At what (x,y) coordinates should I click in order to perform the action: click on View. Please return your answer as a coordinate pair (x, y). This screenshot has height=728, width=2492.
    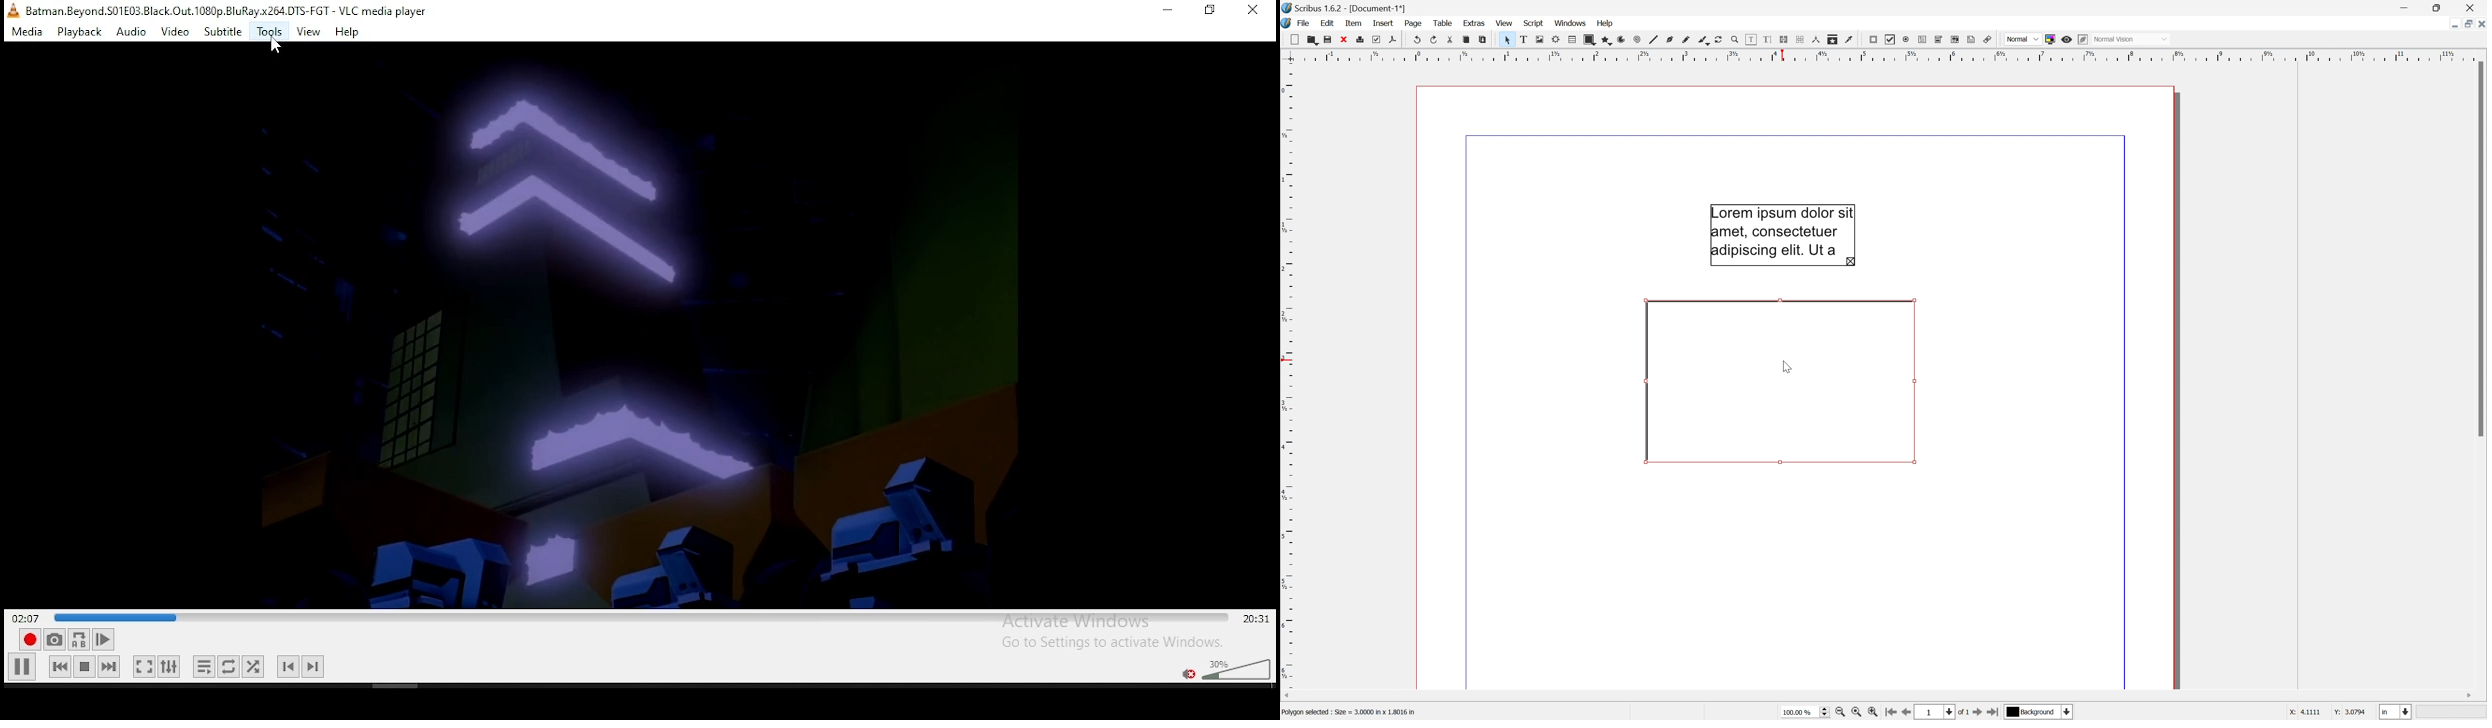
    Looking at the image, I should click on (1506, 23).